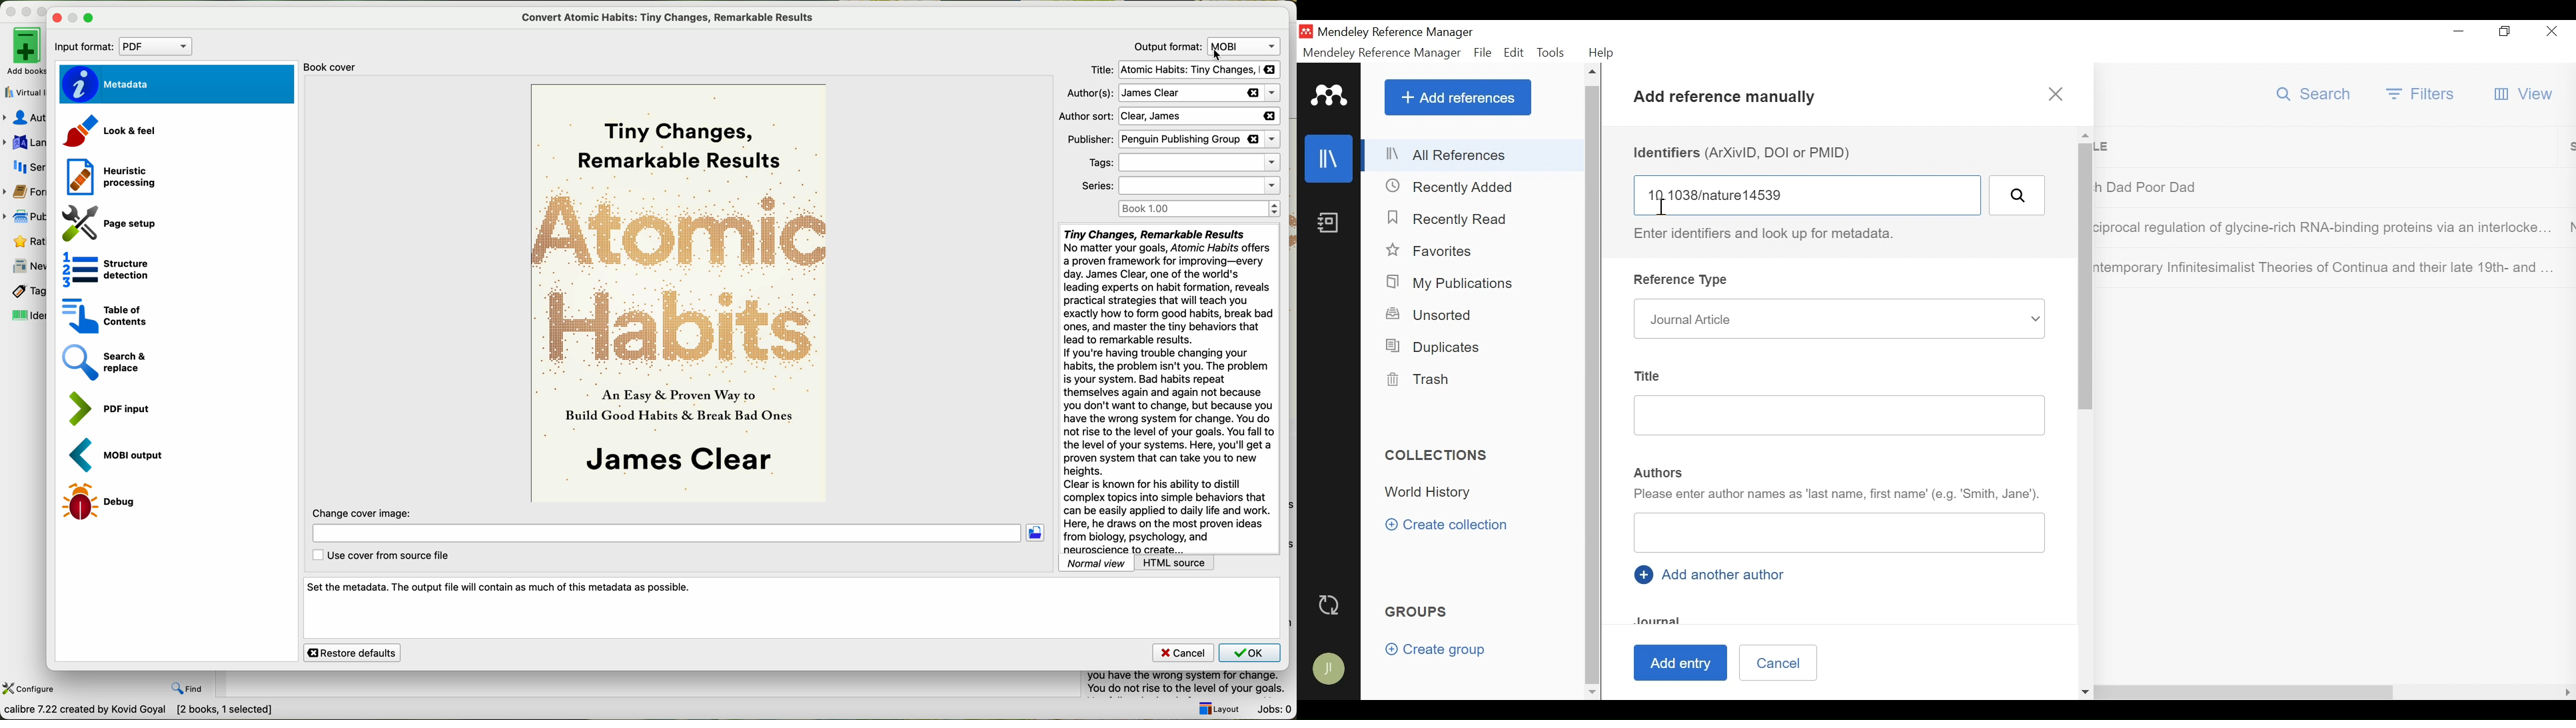 Image resolution: width=2576 pixels, height=728 pixels. Describe the element at coordinates (1592, 691) in the screenshot. I see `Scroll down` at that location.